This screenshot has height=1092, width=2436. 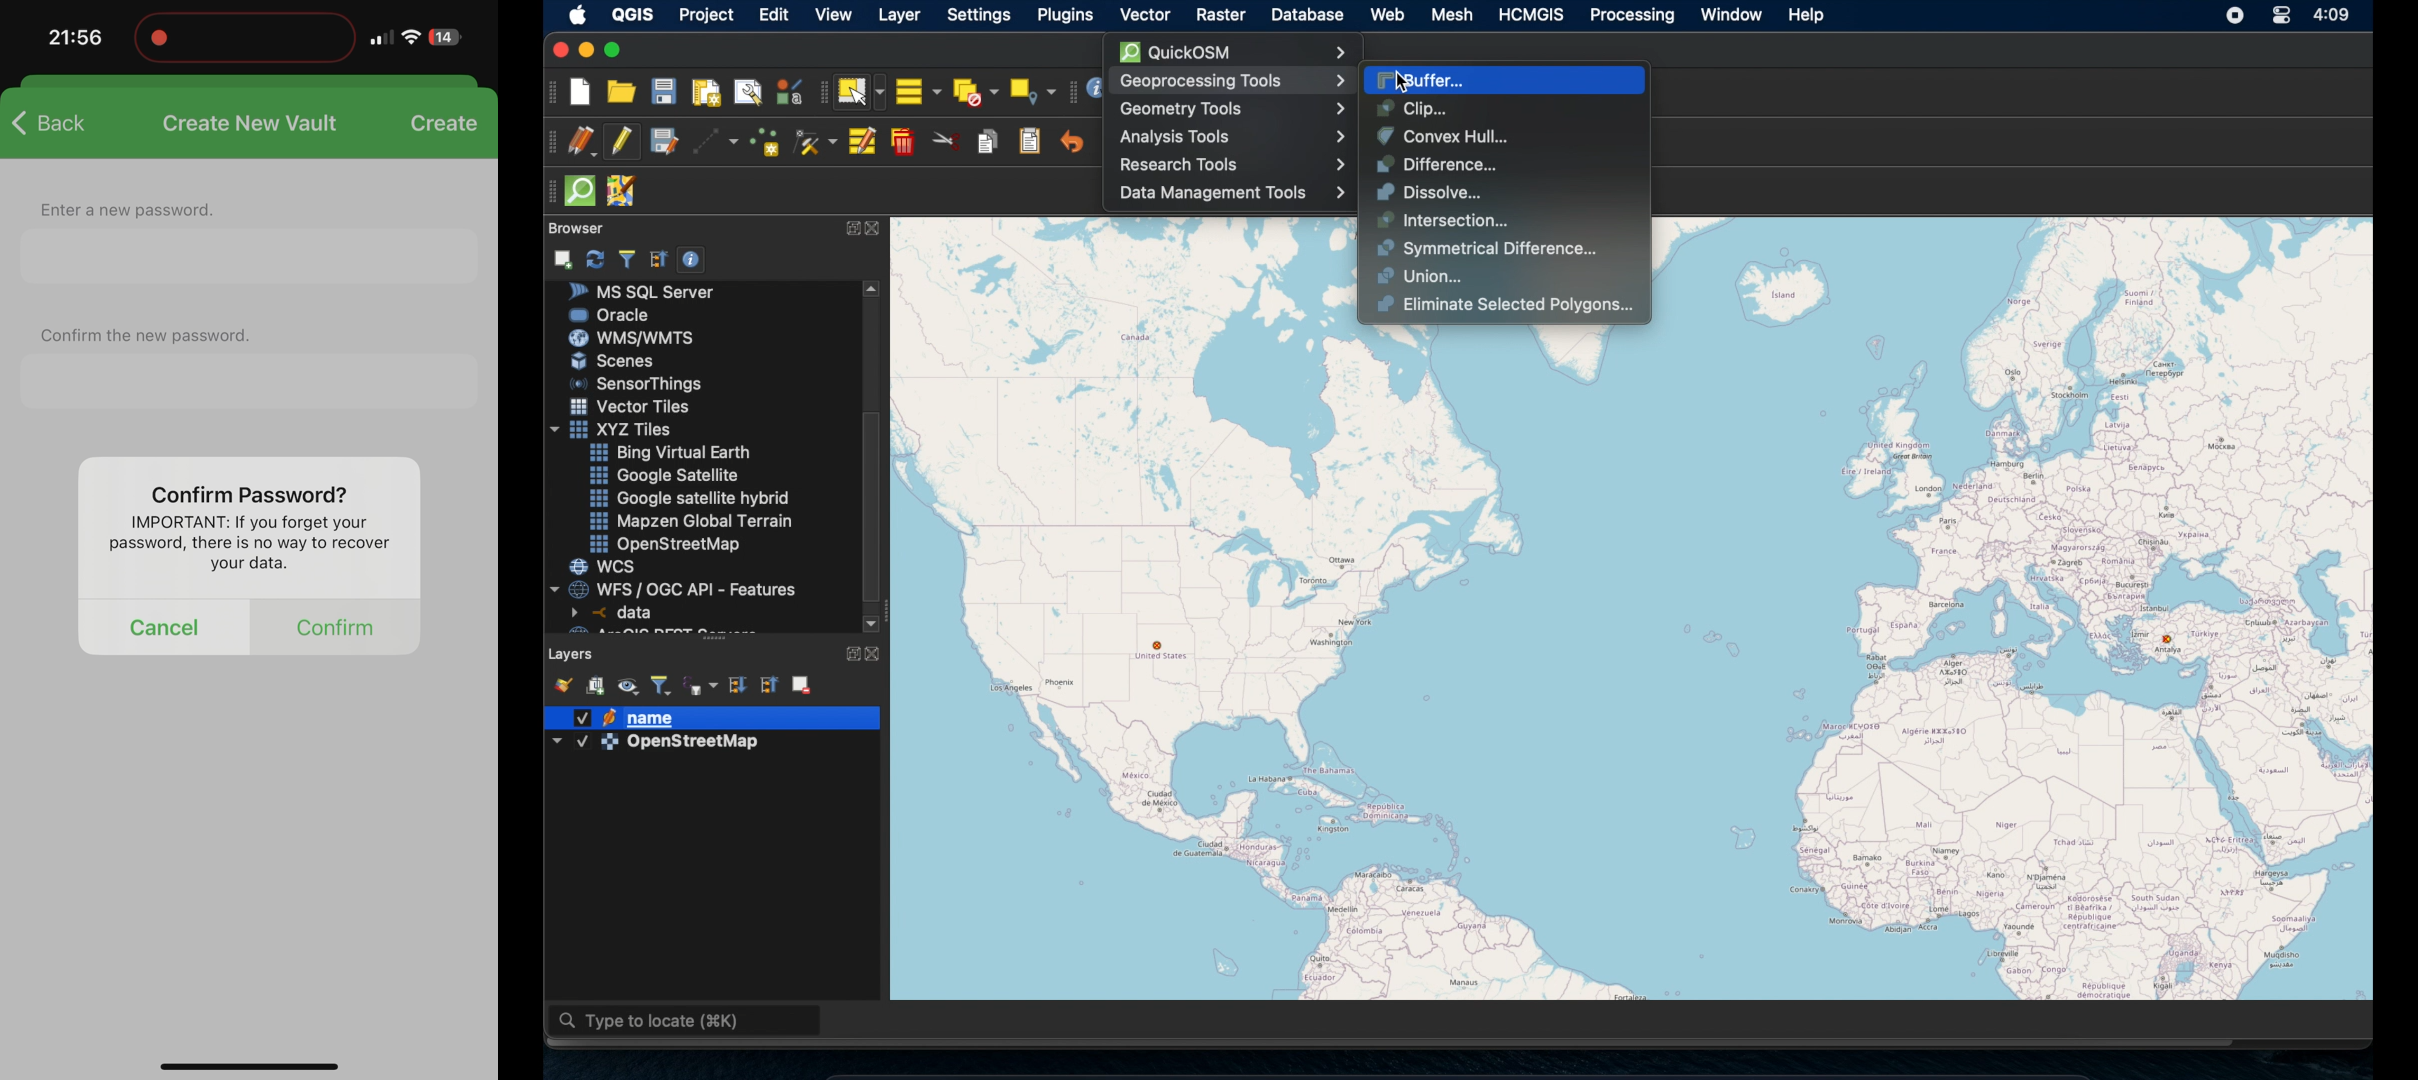 I want to click on scroll up arrow, so click(x=874, y=288).